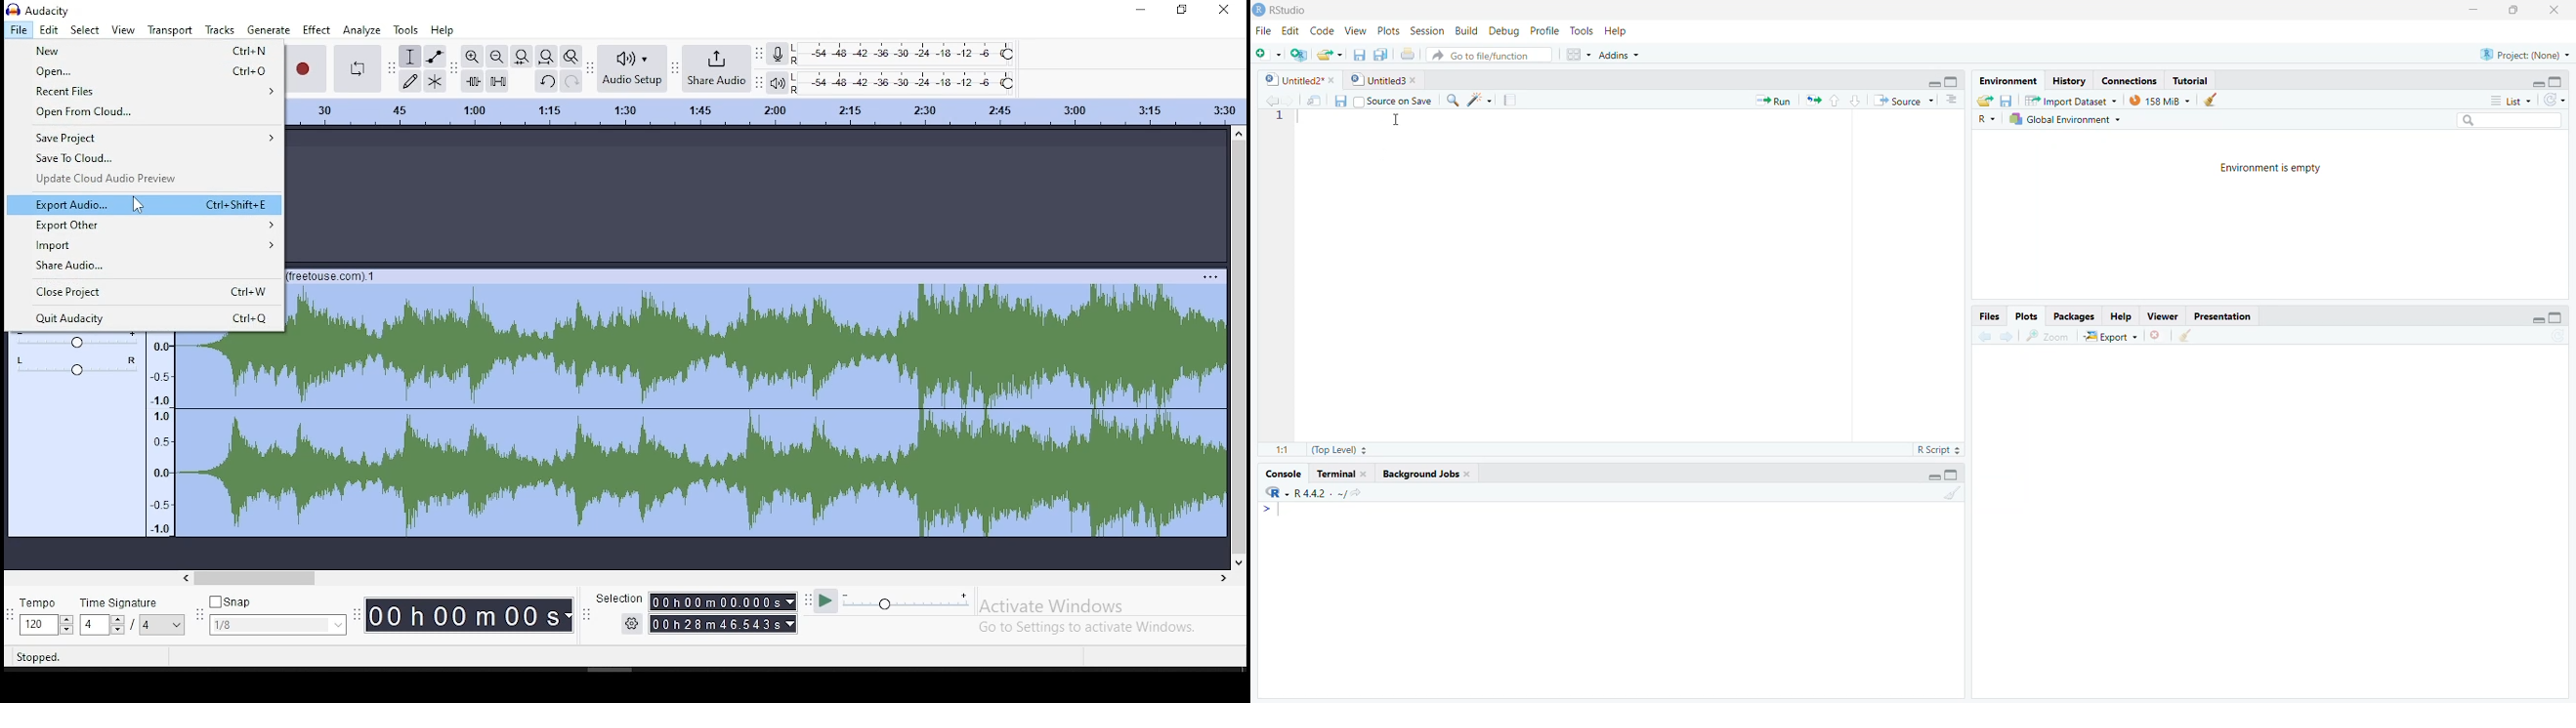 This screenshot has width=2576, height=728. Describe the element at coordinates (1955, 99) in the screenshot. I see `Show document outline` at that location.